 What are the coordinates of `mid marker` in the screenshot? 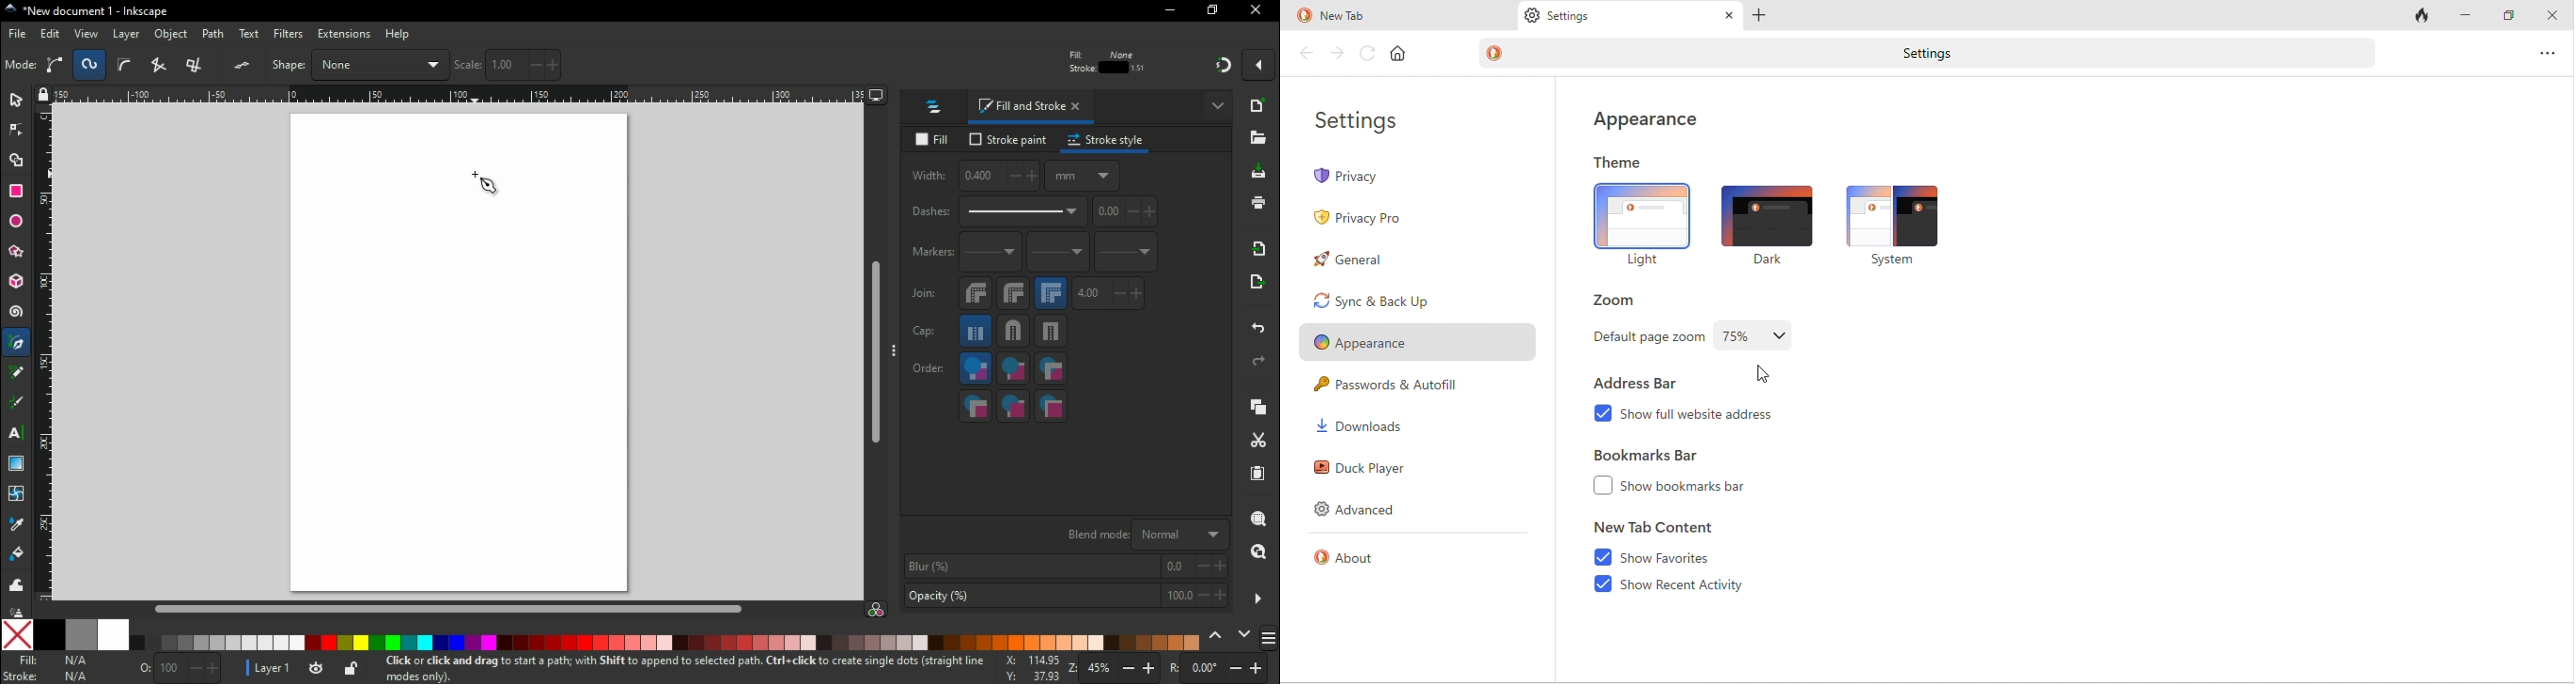 It's located at (1061, 259).